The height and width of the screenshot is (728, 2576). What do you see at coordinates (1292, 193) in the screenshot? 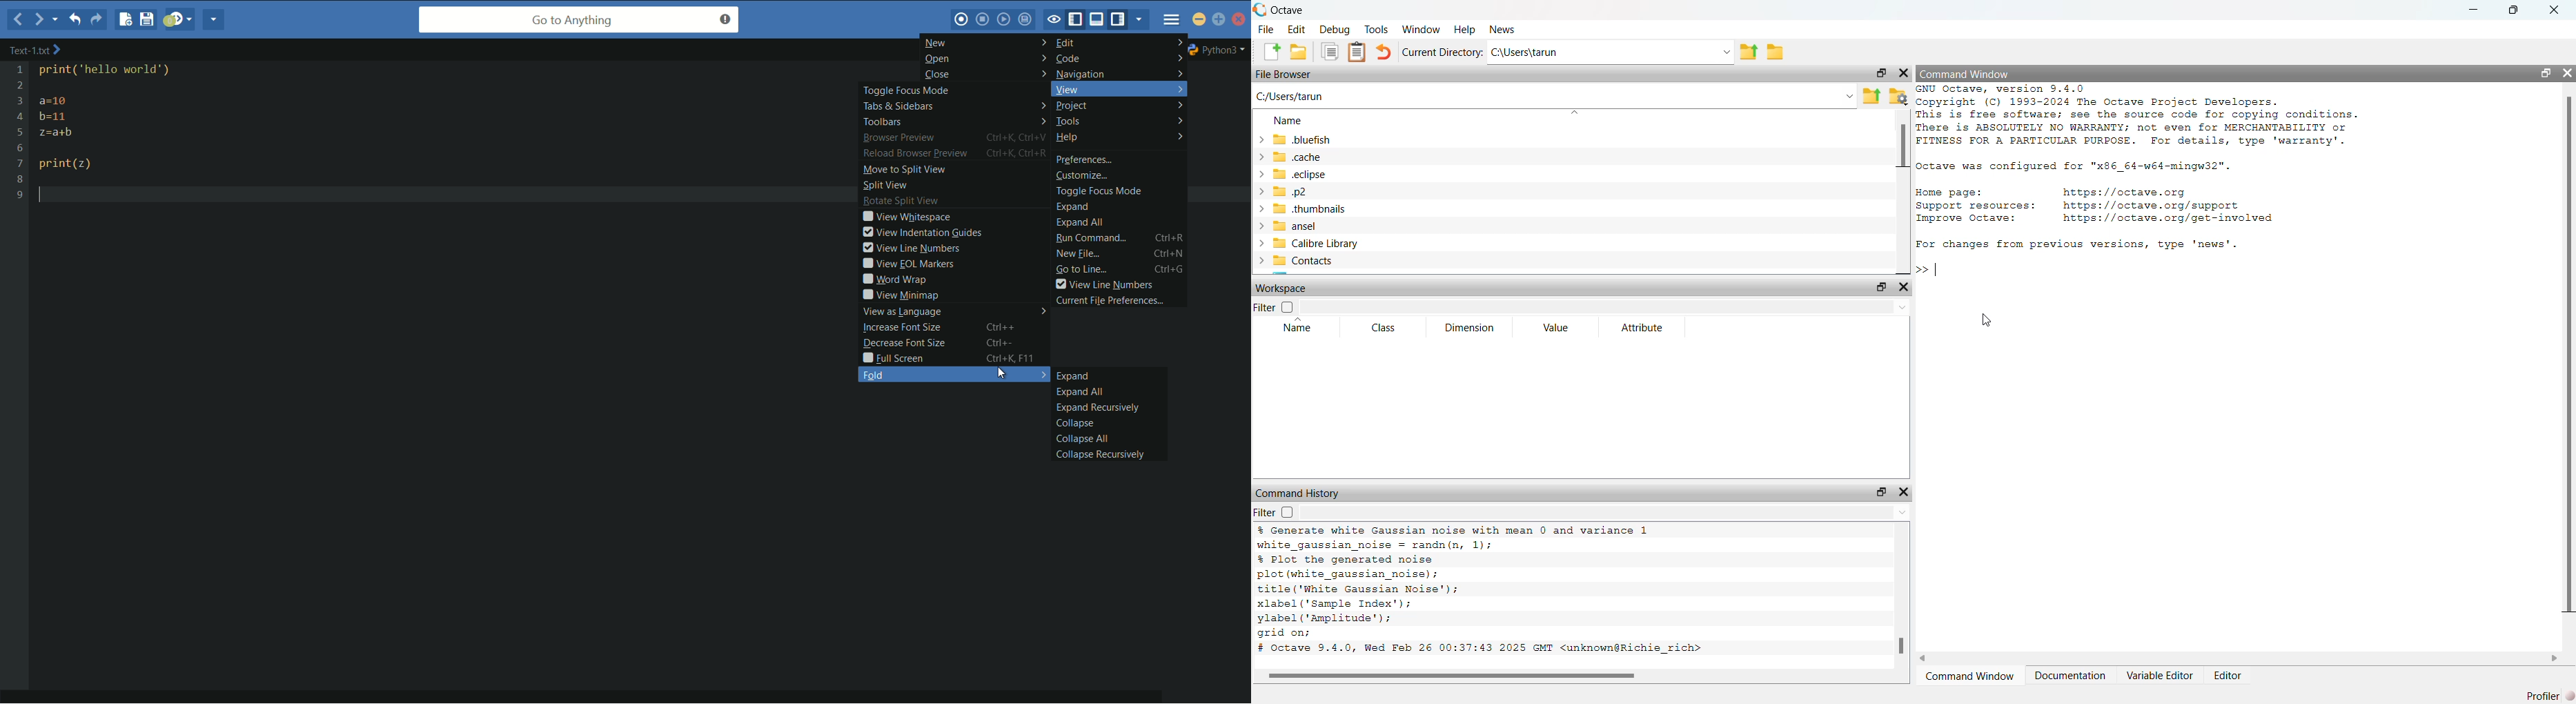
I see ` p2` at bounding box center [1292, 193].